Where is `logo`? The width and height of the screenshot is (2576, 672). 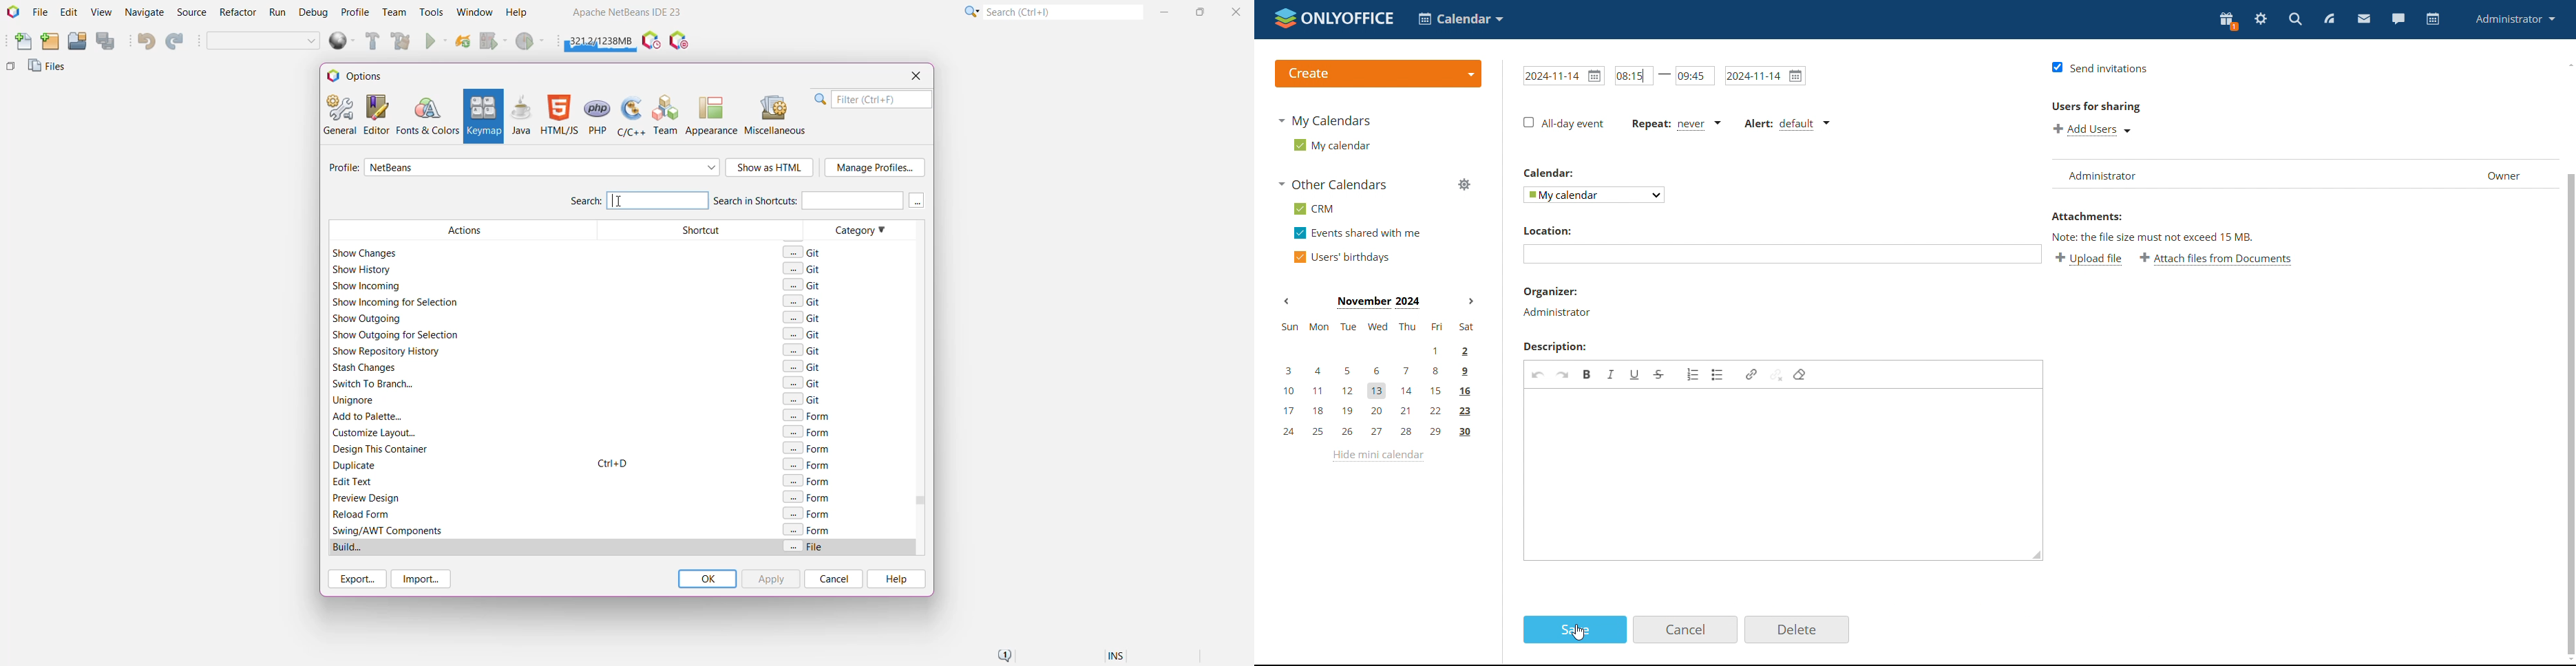
logo is located at coordinates (1335, 19).